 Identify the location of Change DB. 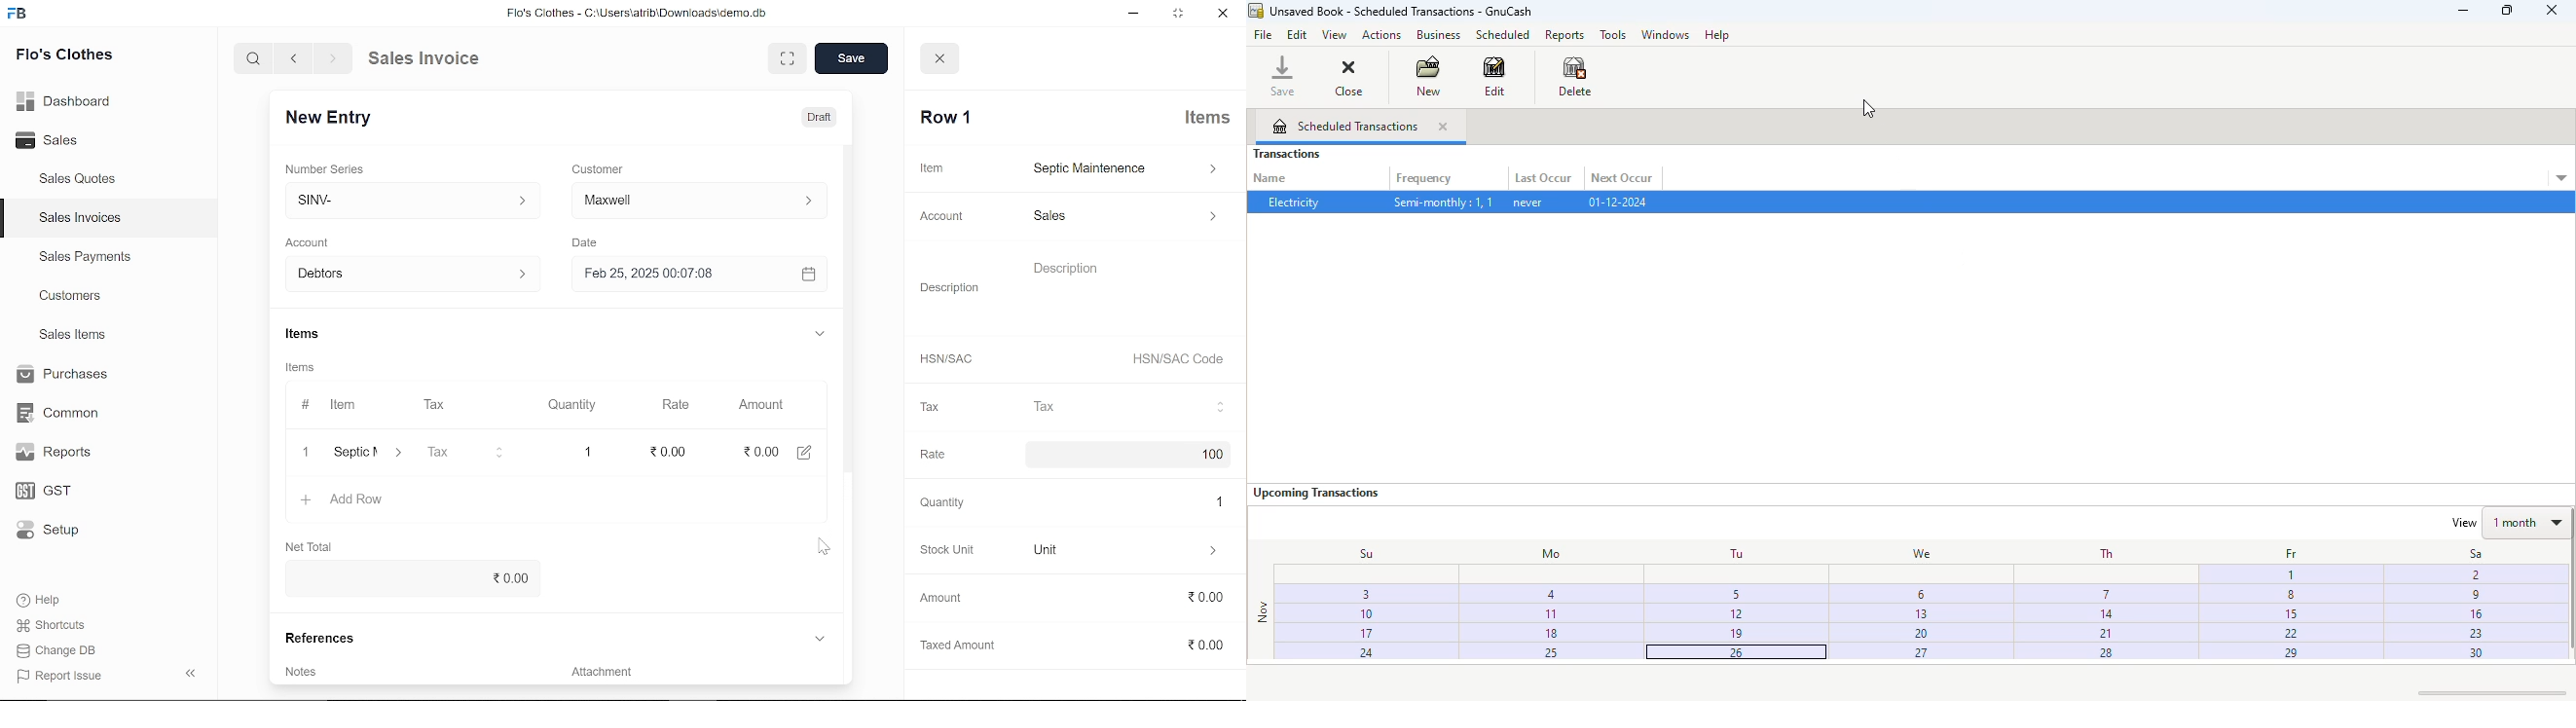
(58, 649).